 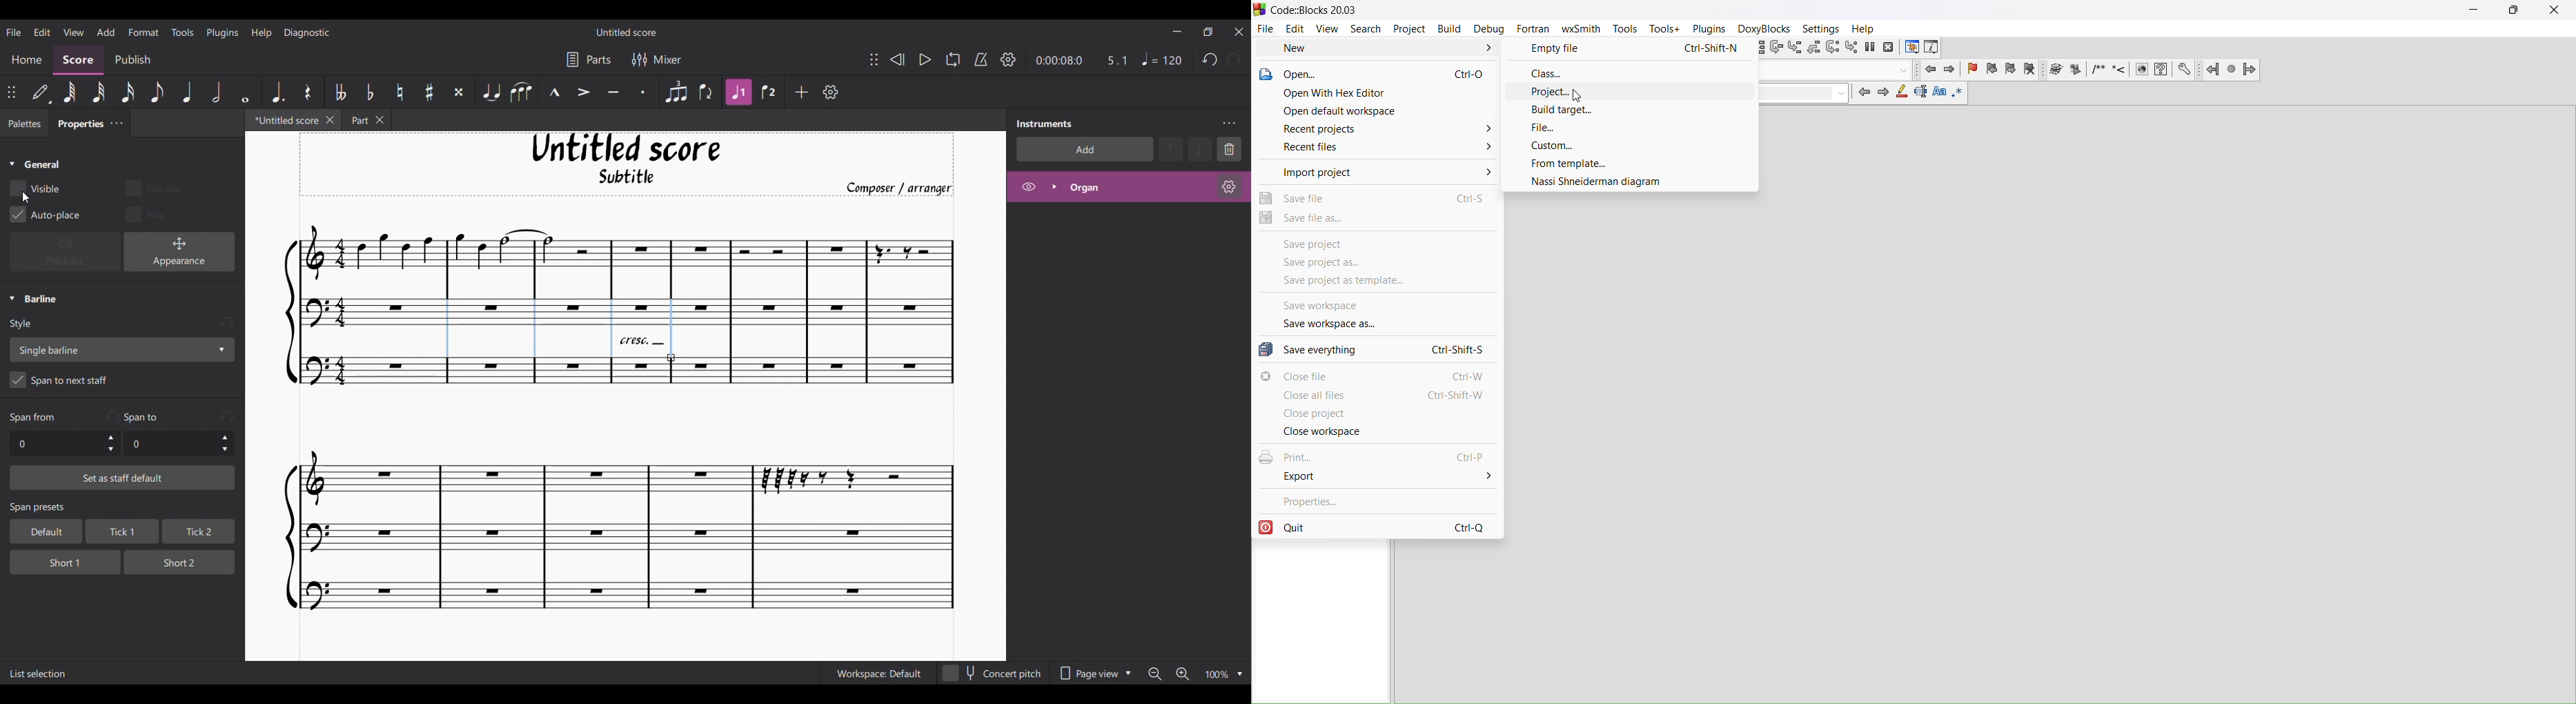 What do you see at coordinates (1162, 59) in the screenshot?
I see `Tempo` at bounding box center [1162, 59].